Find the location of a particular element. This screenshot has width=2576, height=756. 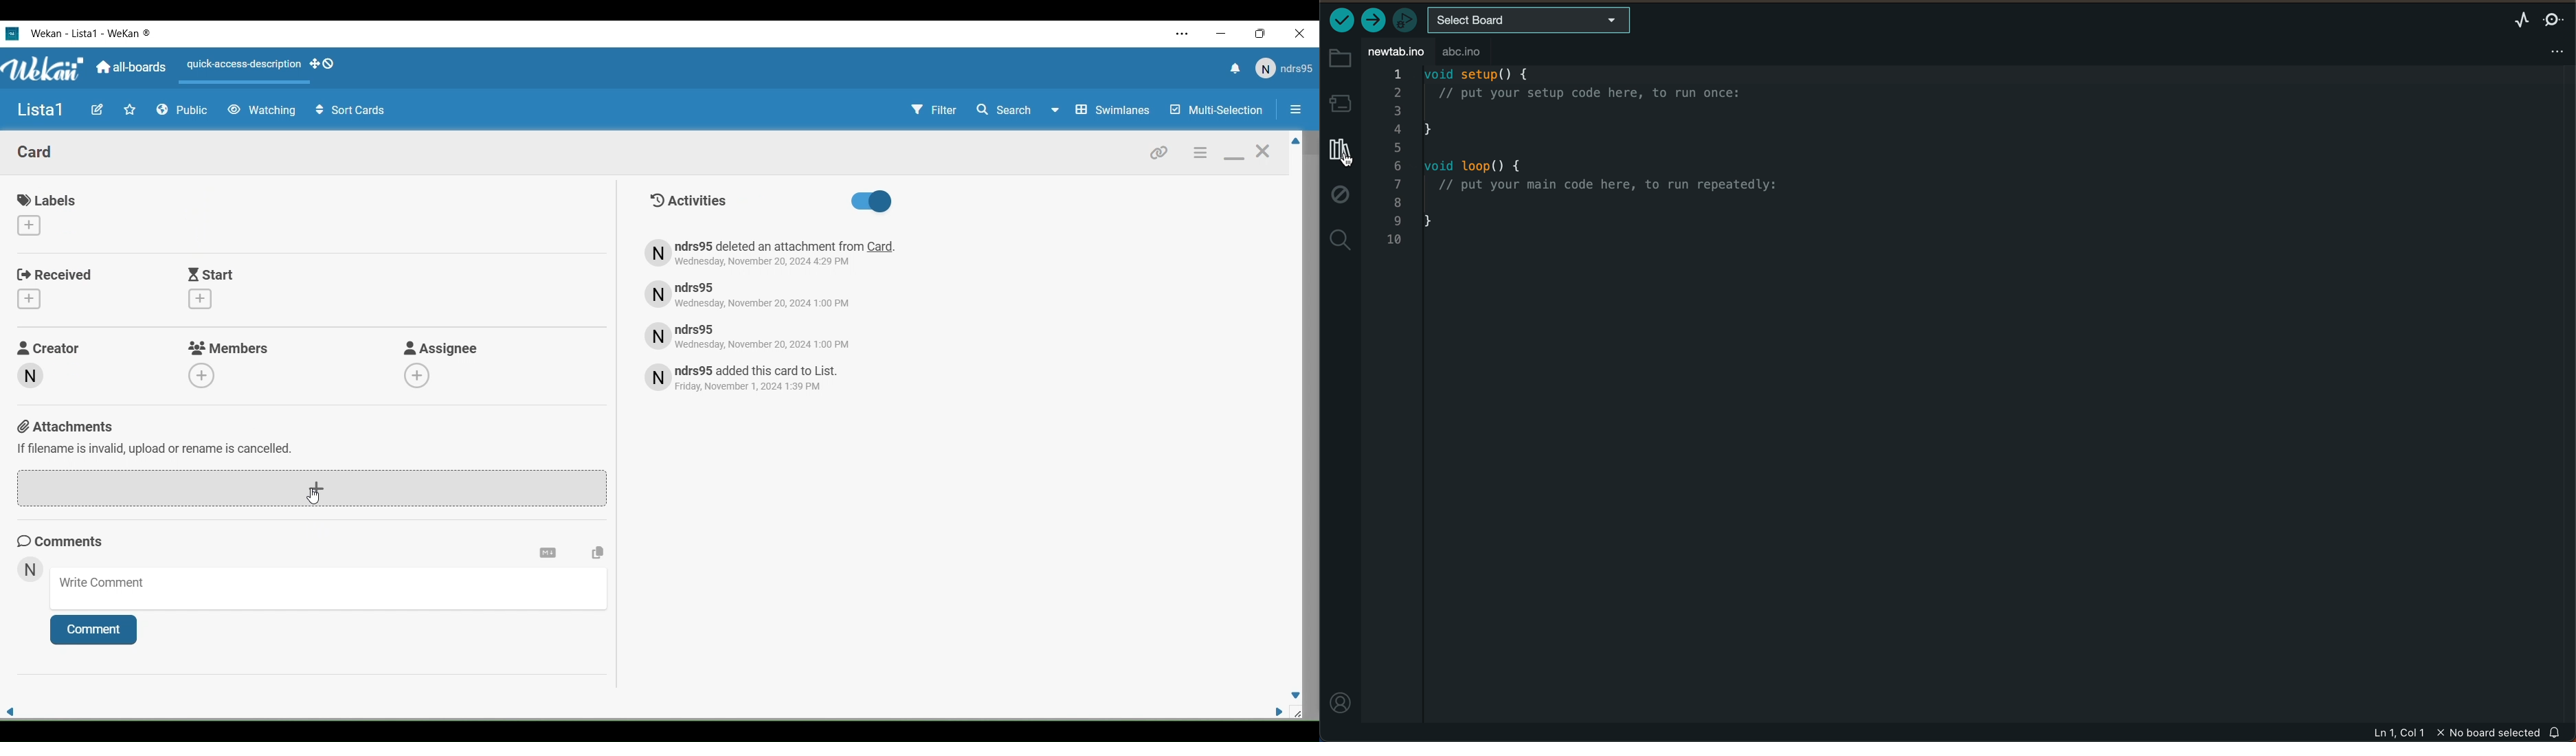

library manager is located at coordinates (1338, 151).